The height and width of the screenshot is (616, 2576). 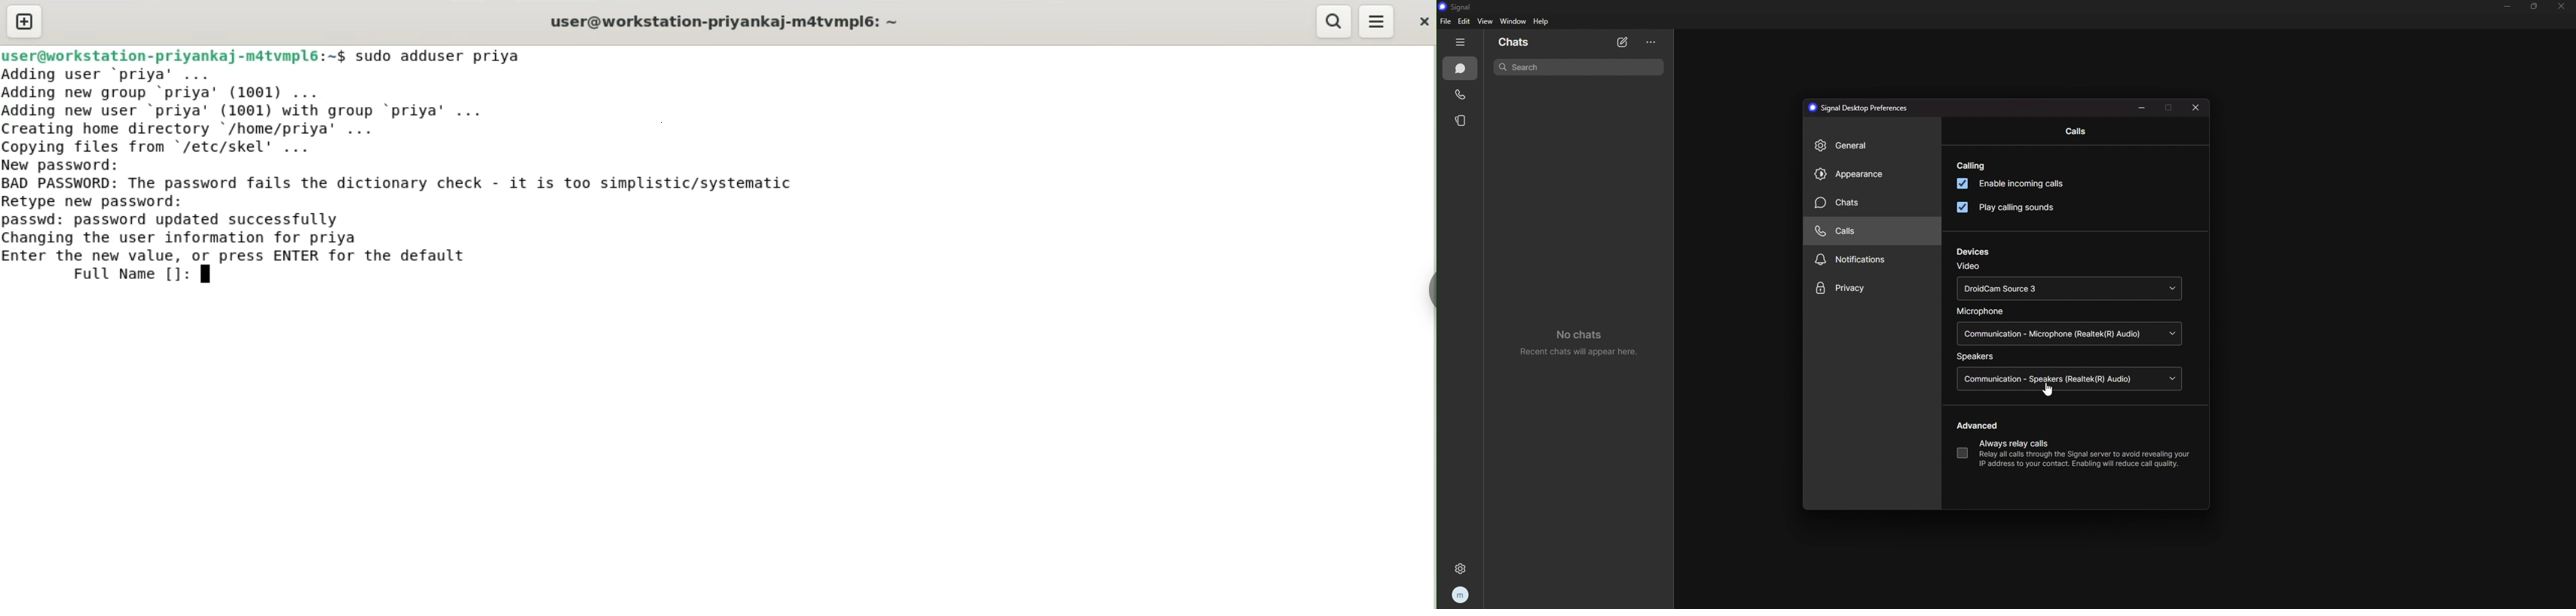 What do you see at coordinates (1378, 22) in the screenshot?
I see `menu` at bounding box center [1378, 22].